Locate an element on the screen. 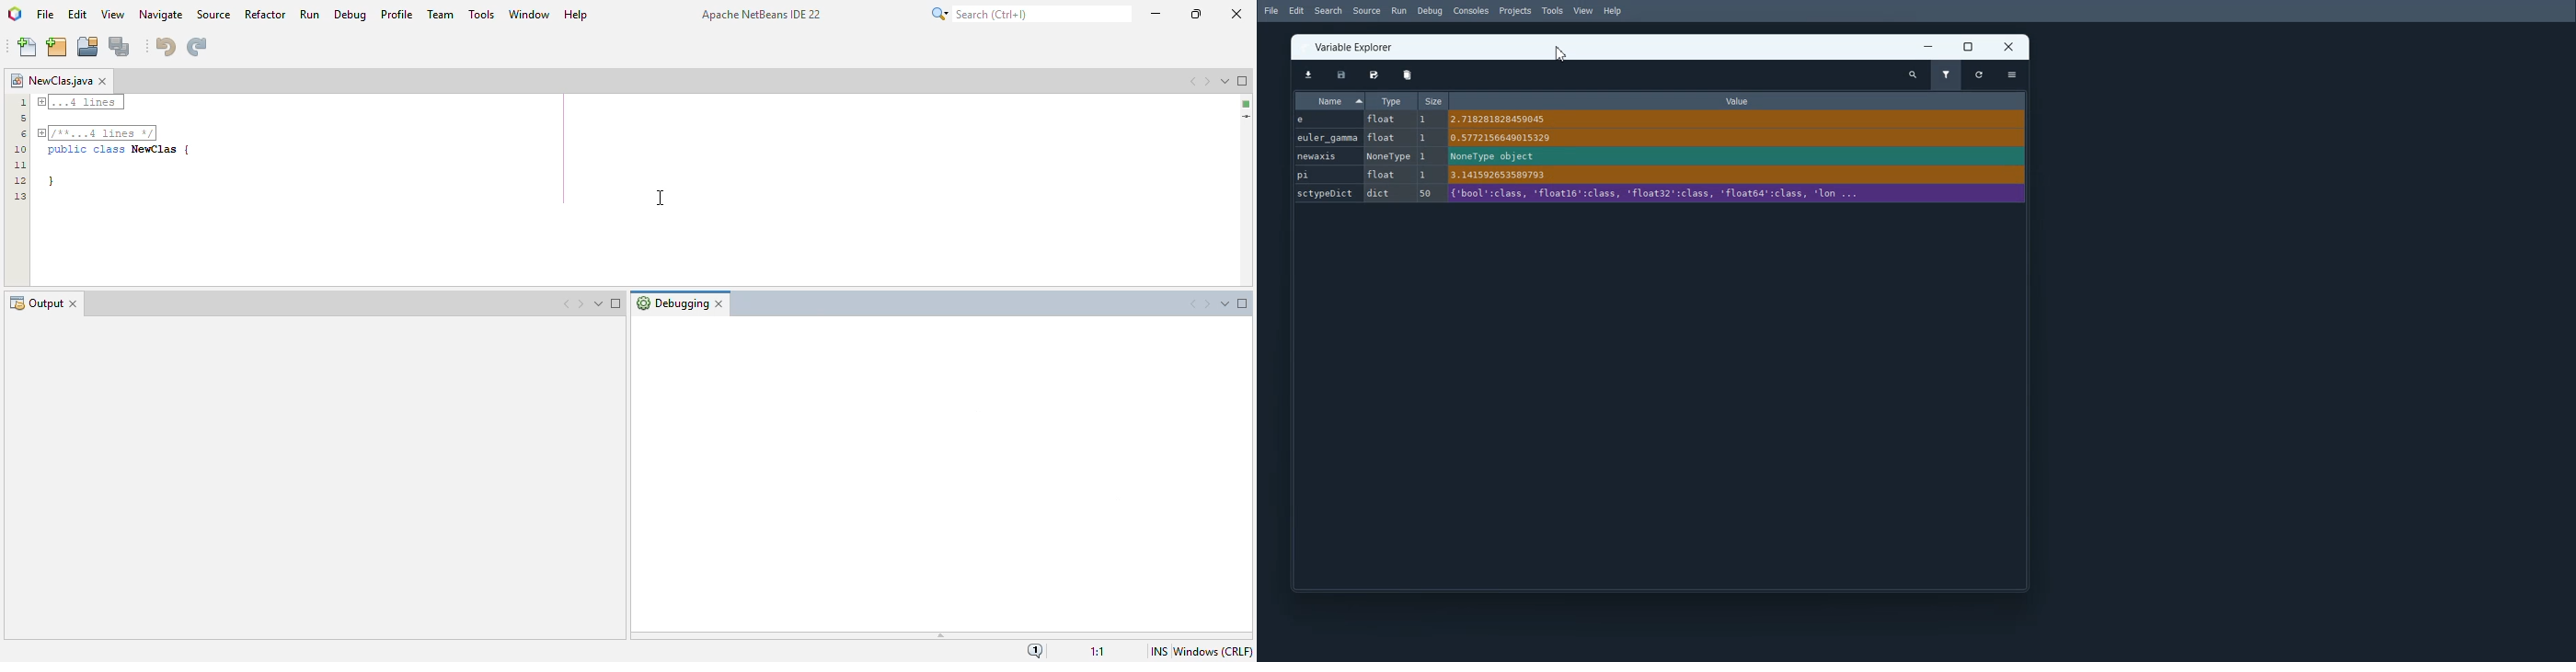 Image resolution: width=2576 pixels, height=672 pixels. Variable Explorer is located at coordinates (1356, 46).